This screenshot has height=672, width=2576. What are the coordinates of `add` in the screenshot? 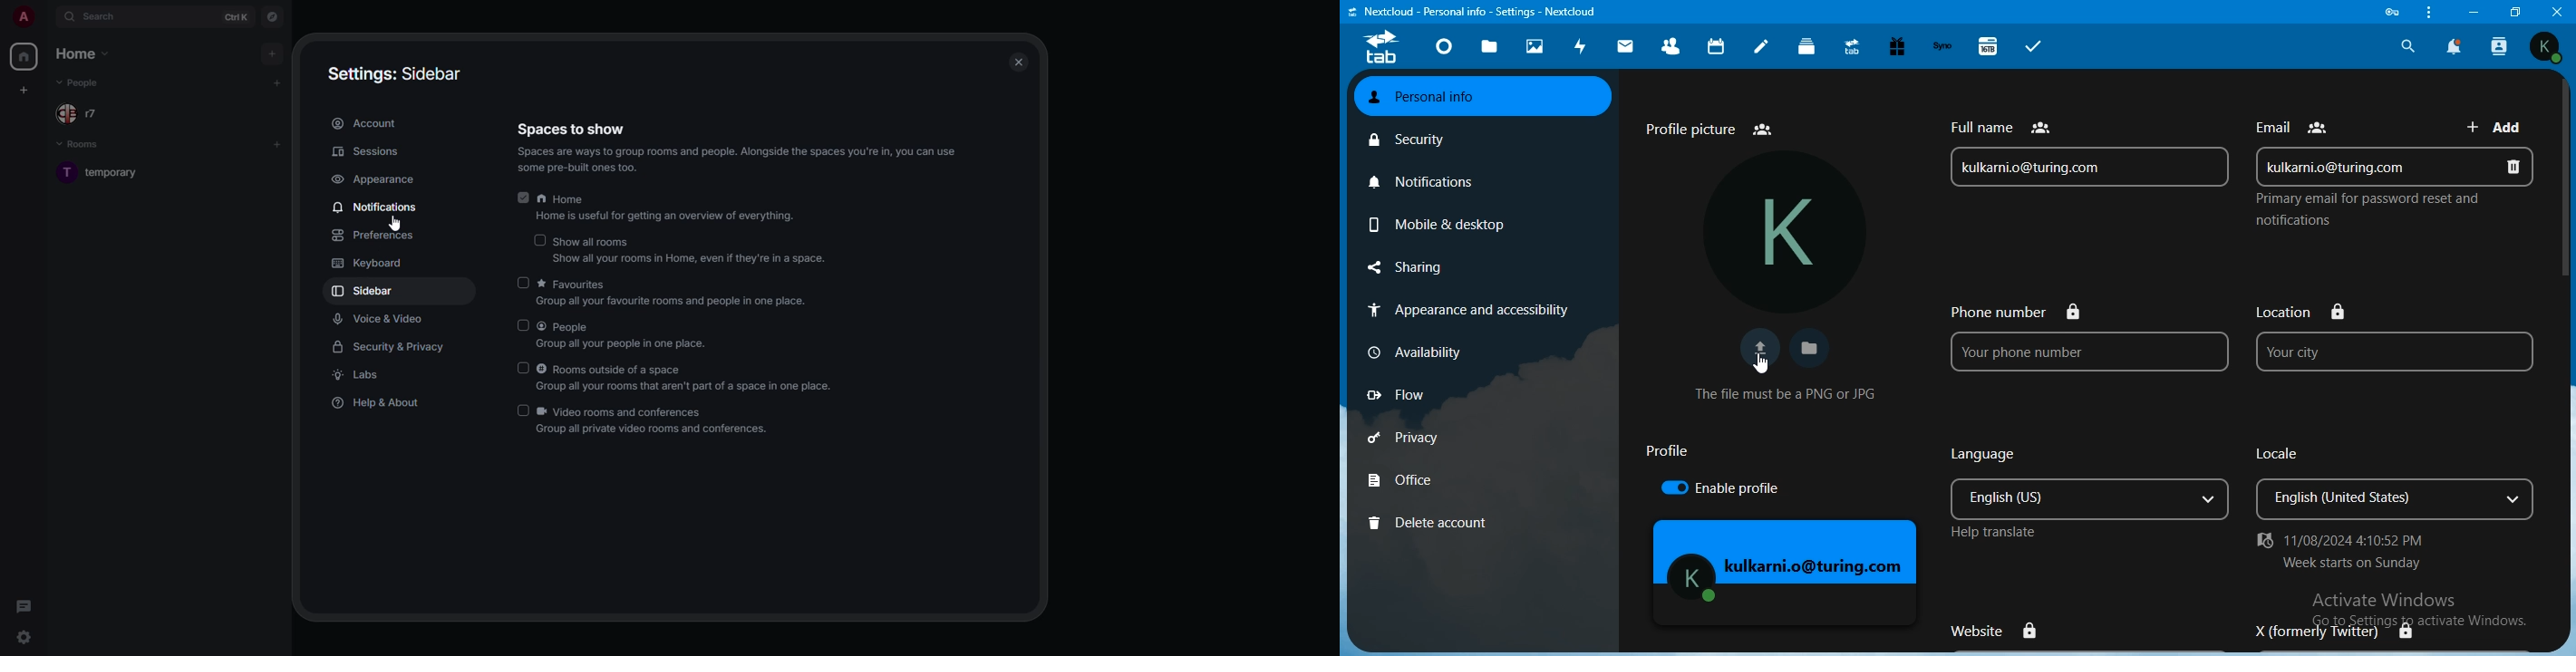 It's located at (278, 143).